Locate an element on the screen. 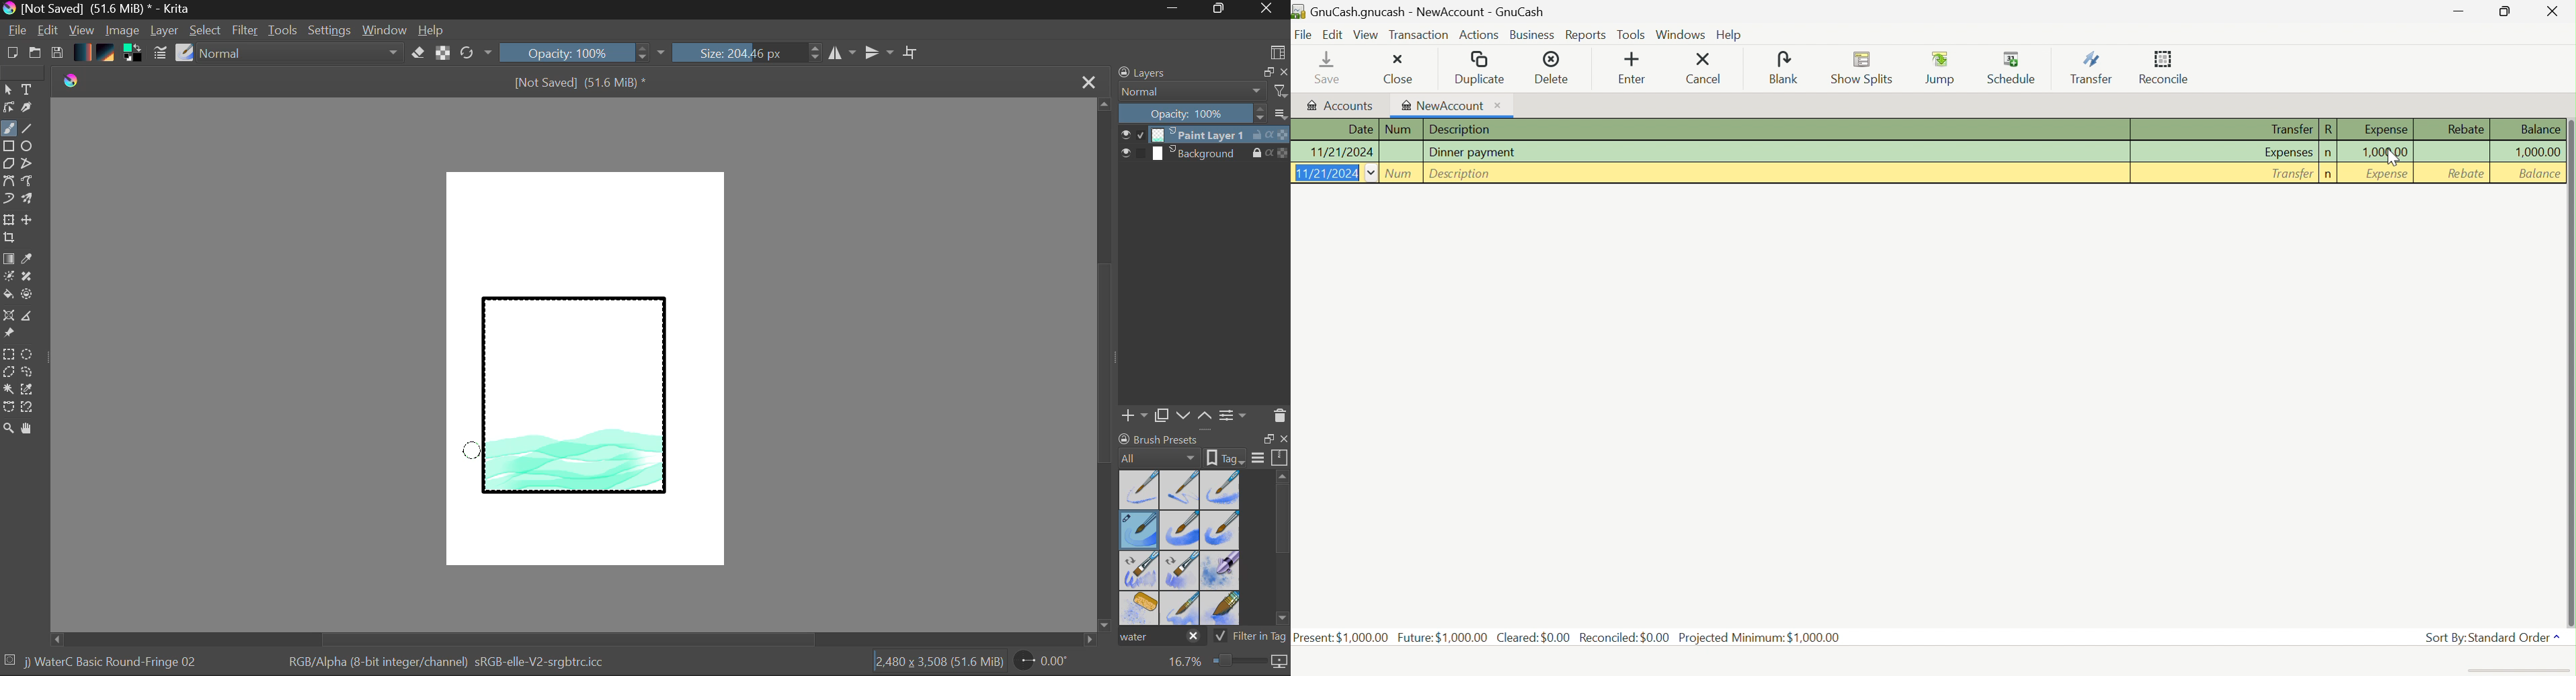  Move Layer is located at coordinates (28, 220).